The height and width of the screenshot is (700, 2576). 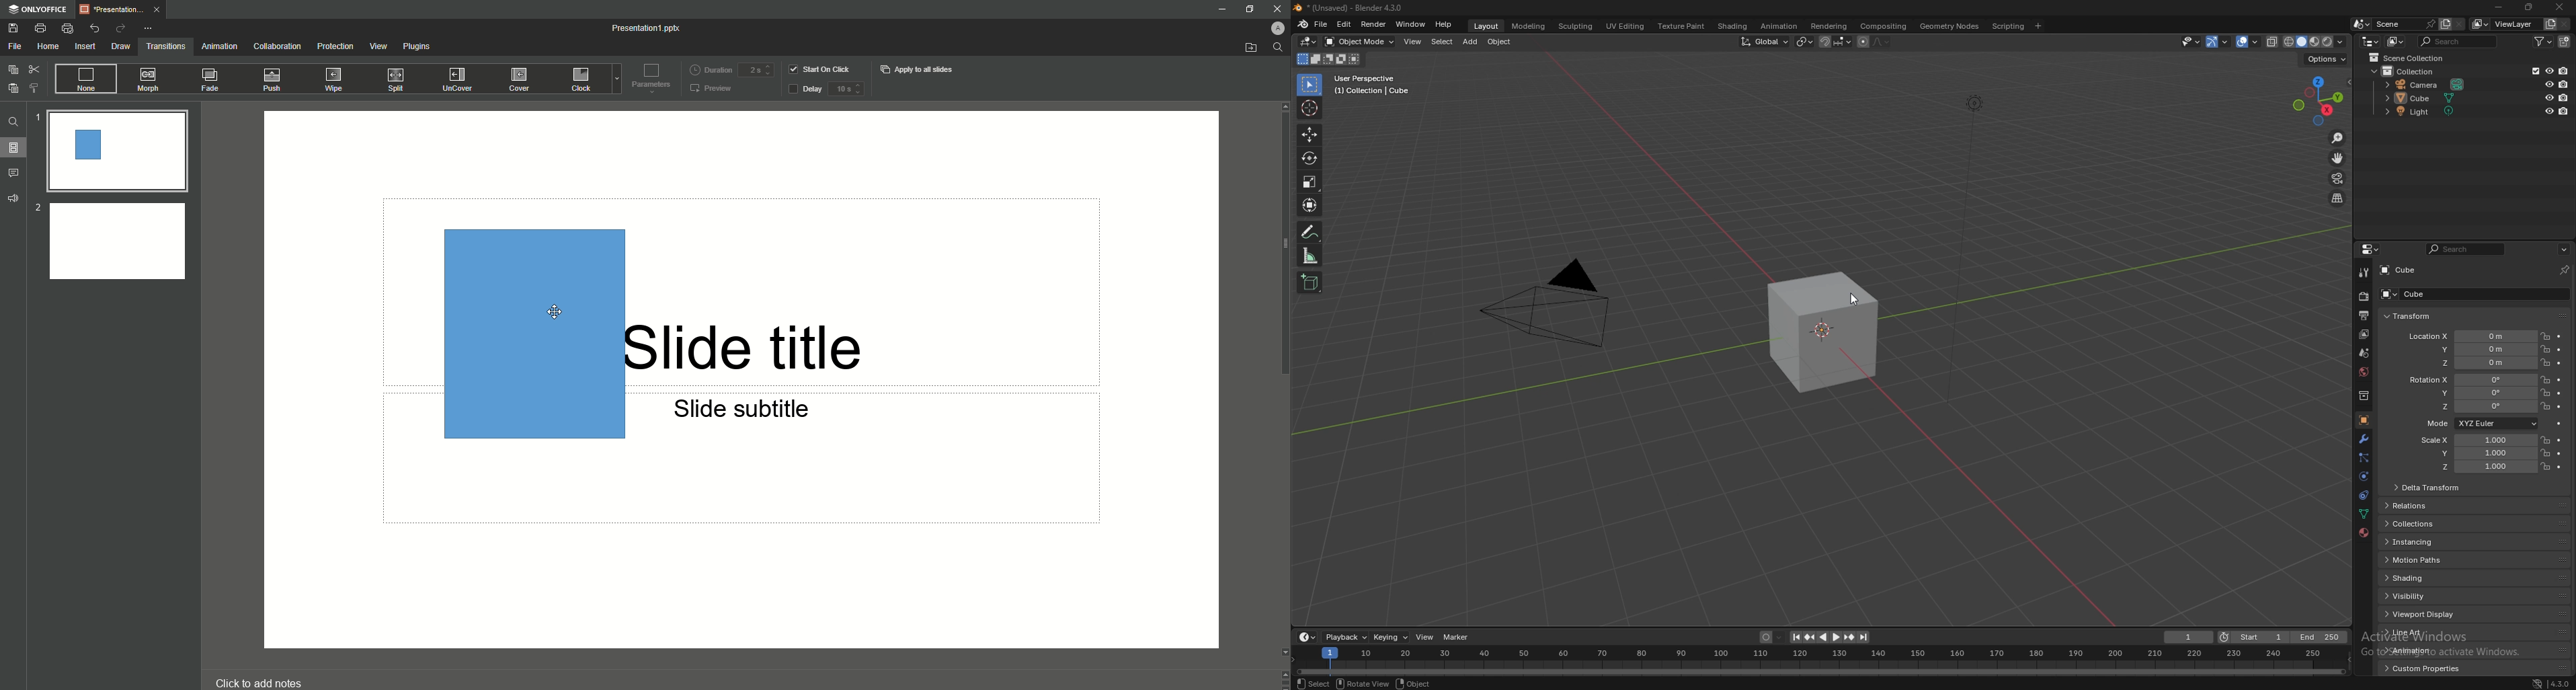 What do you see at coordinates (2561, 685) in the screenshot?
I see `version` at bounding box center [2561, 685].